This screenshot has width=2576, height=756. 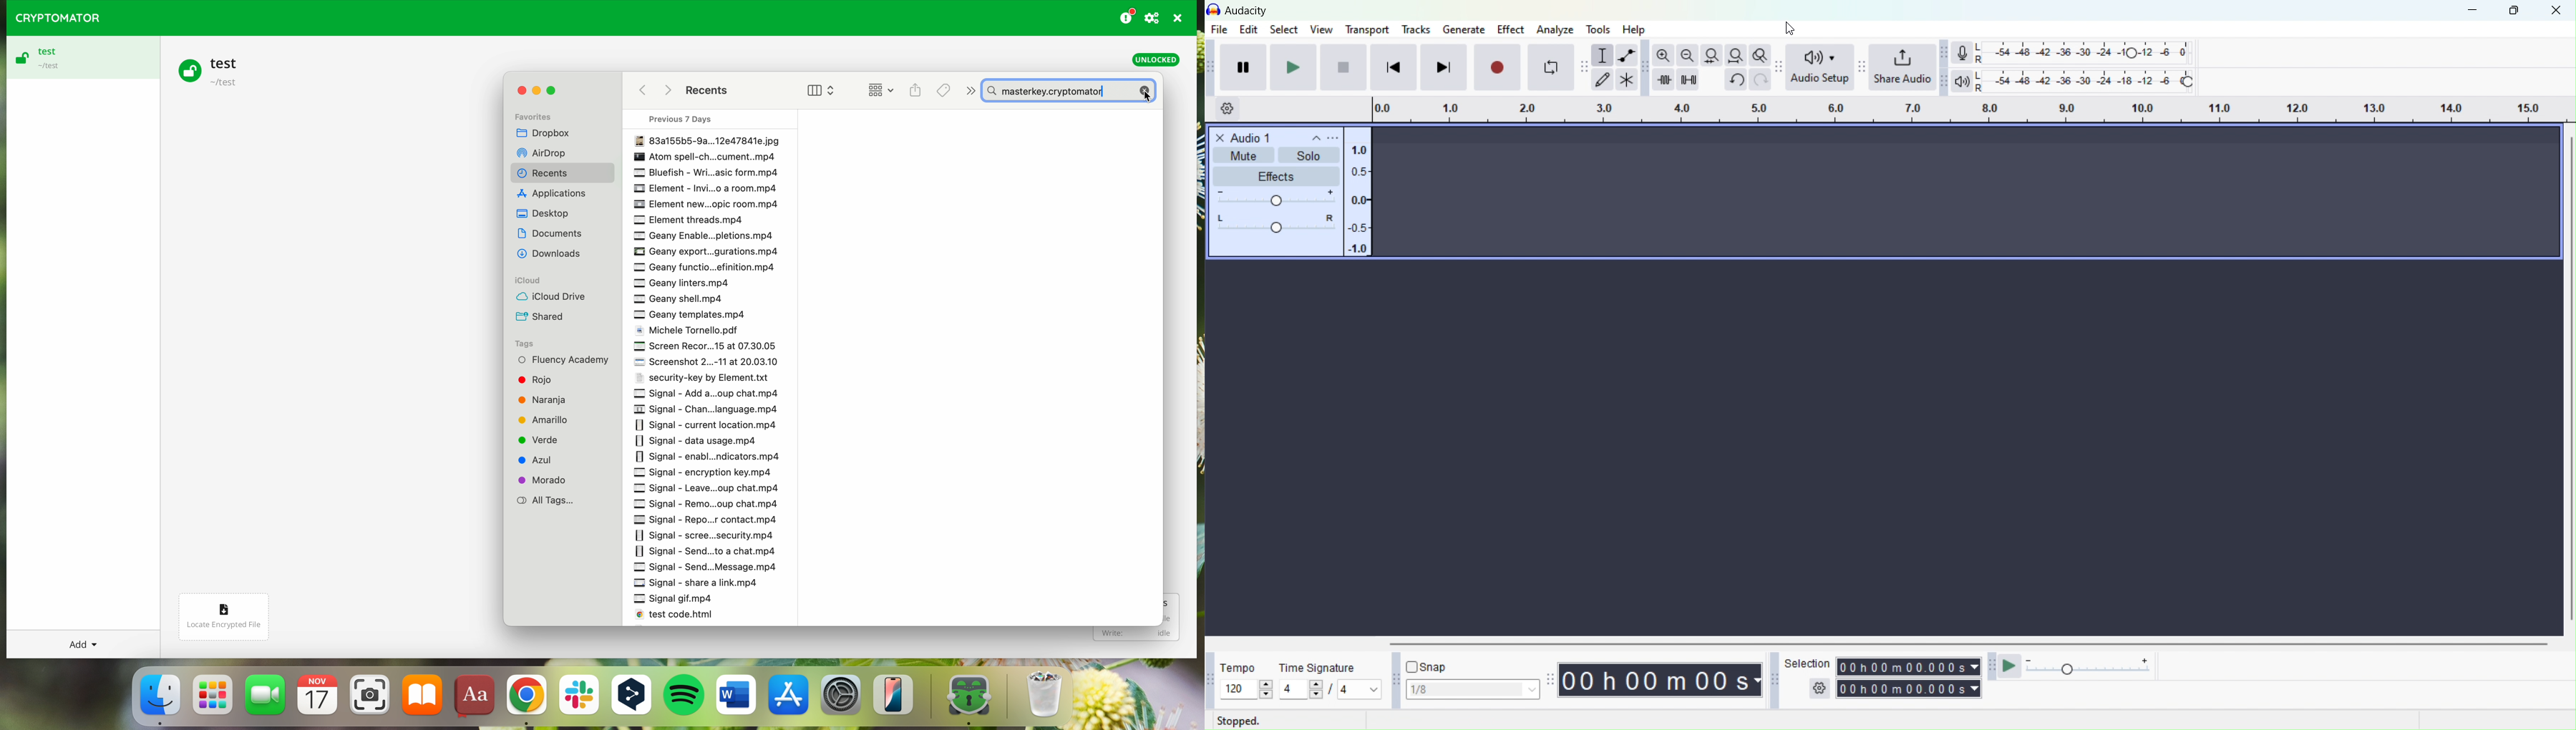 What do you see at coordinates (685, 299) in the screenshot?
I see `Geany shell` at bounding box center [685, 299].